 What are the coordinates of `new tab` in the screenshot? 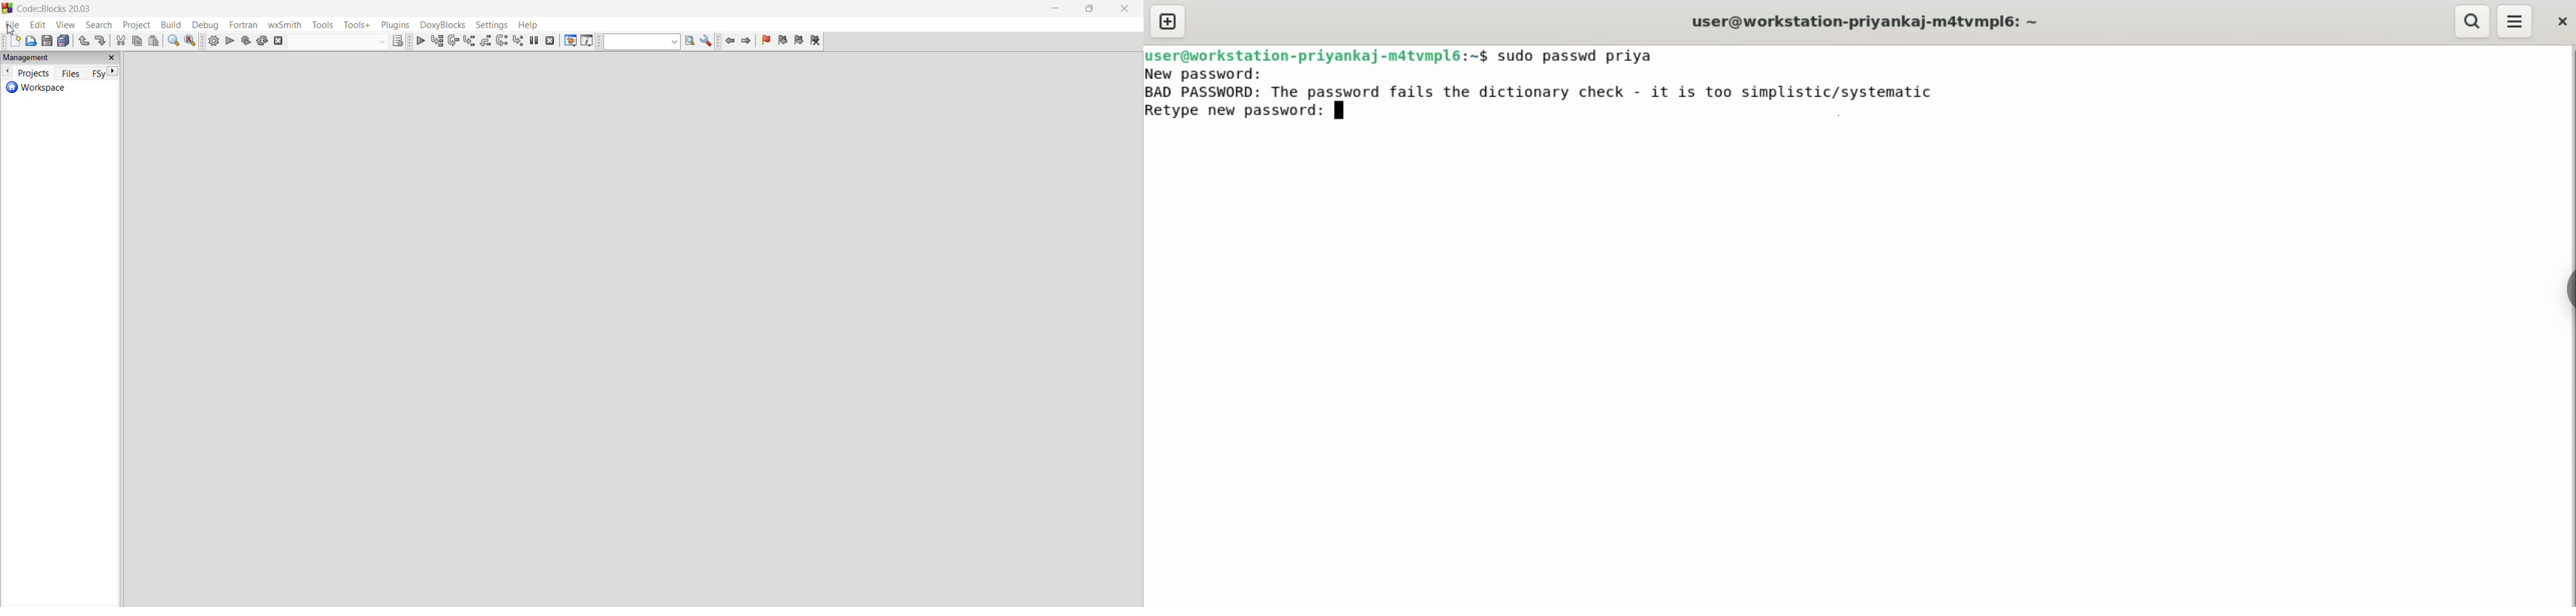 It's located at (1167, 21).